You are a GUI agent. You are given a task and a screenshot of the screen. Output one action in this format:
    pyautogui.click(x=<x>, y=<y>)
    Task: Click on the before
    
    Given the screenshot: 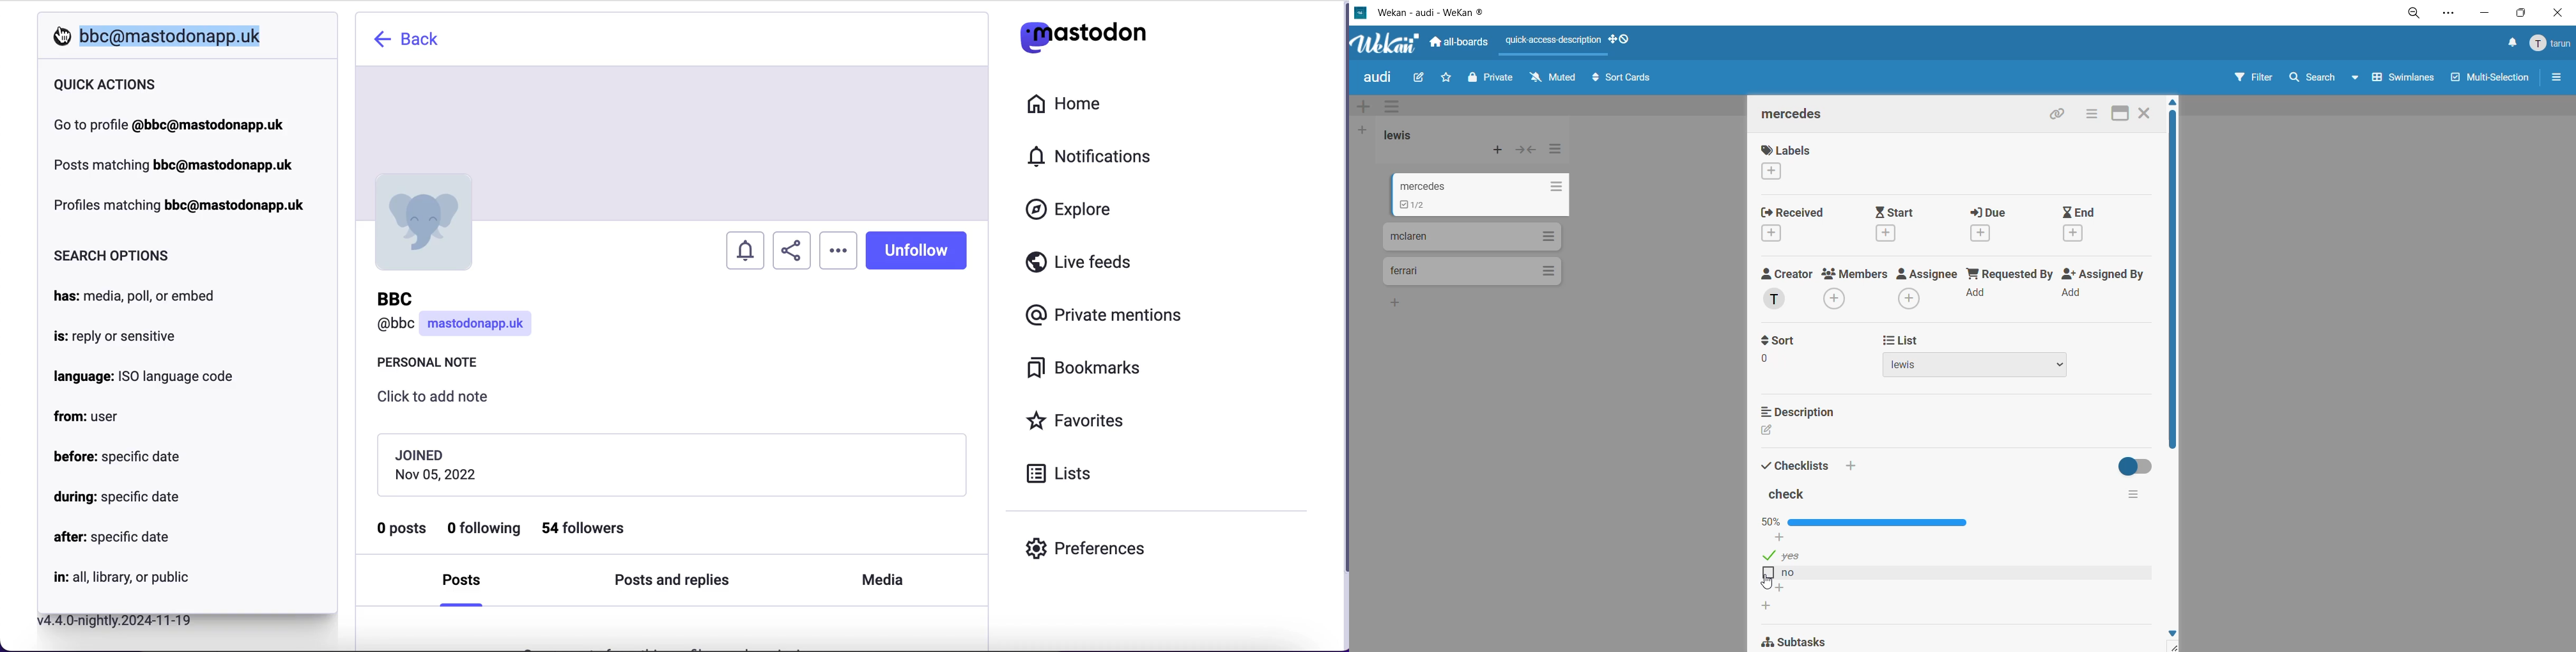 What is the action you would take?
    pyautogui.click(x=117, y=456)
    